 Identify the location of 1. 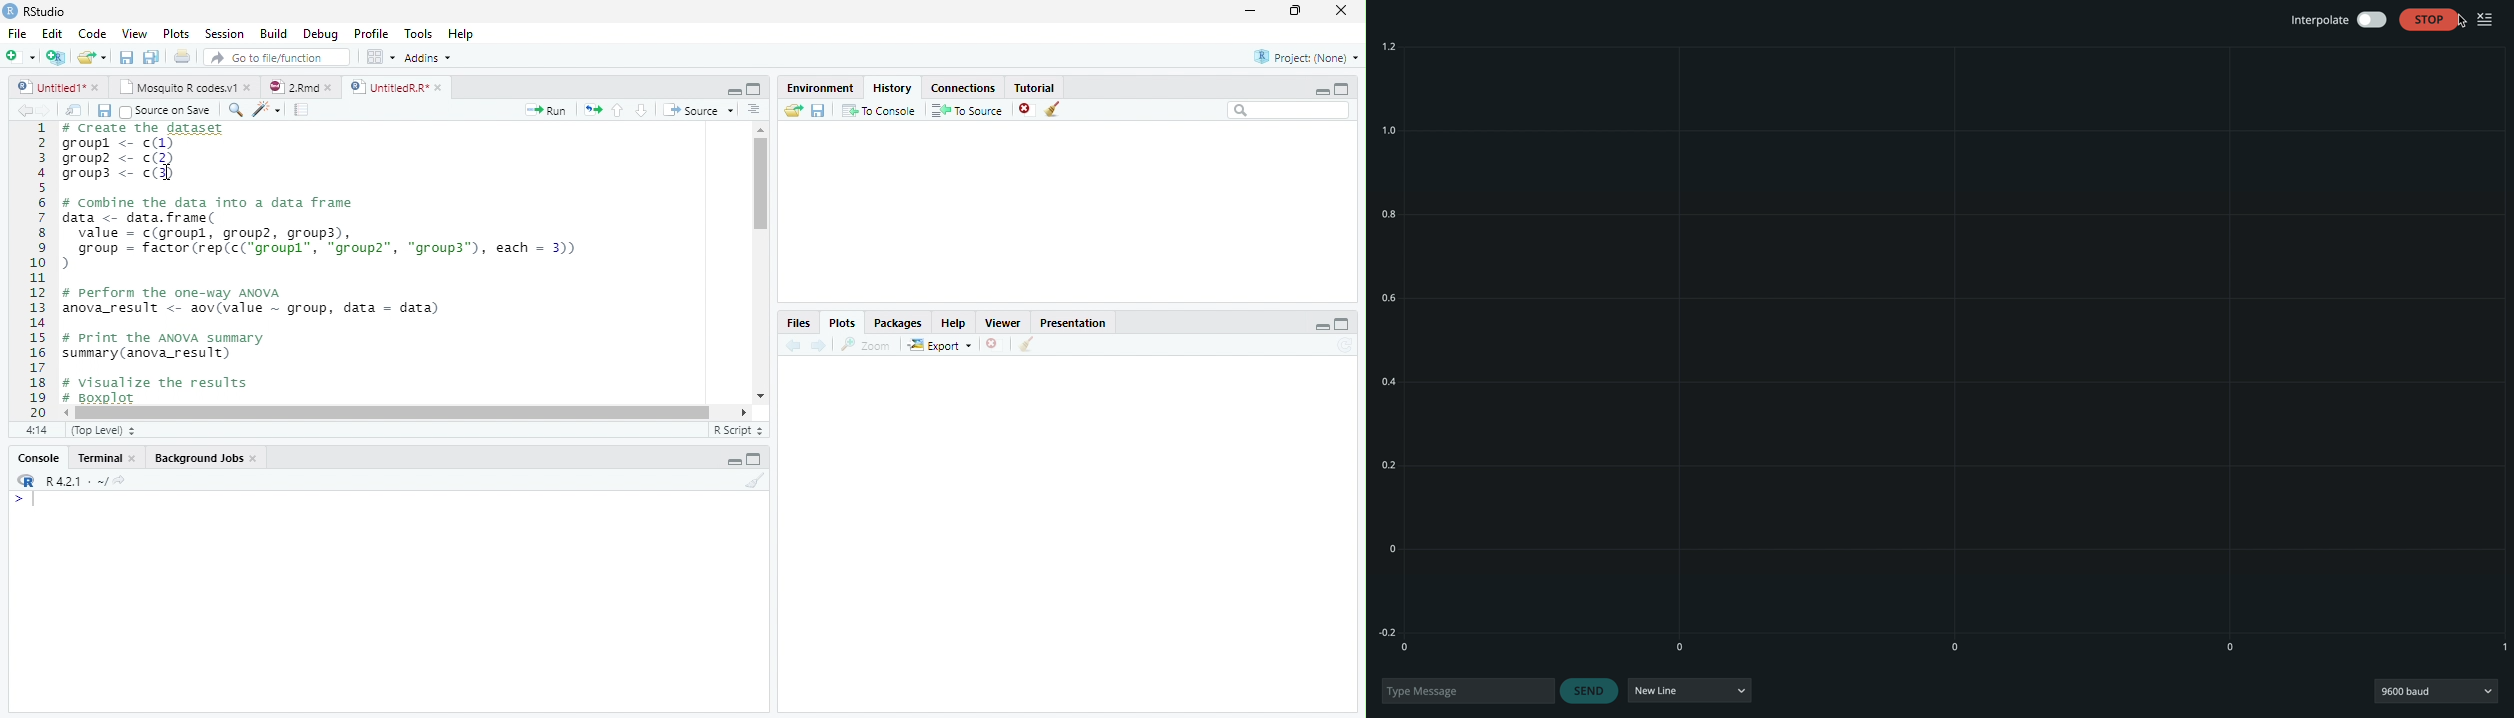
(37, 268).